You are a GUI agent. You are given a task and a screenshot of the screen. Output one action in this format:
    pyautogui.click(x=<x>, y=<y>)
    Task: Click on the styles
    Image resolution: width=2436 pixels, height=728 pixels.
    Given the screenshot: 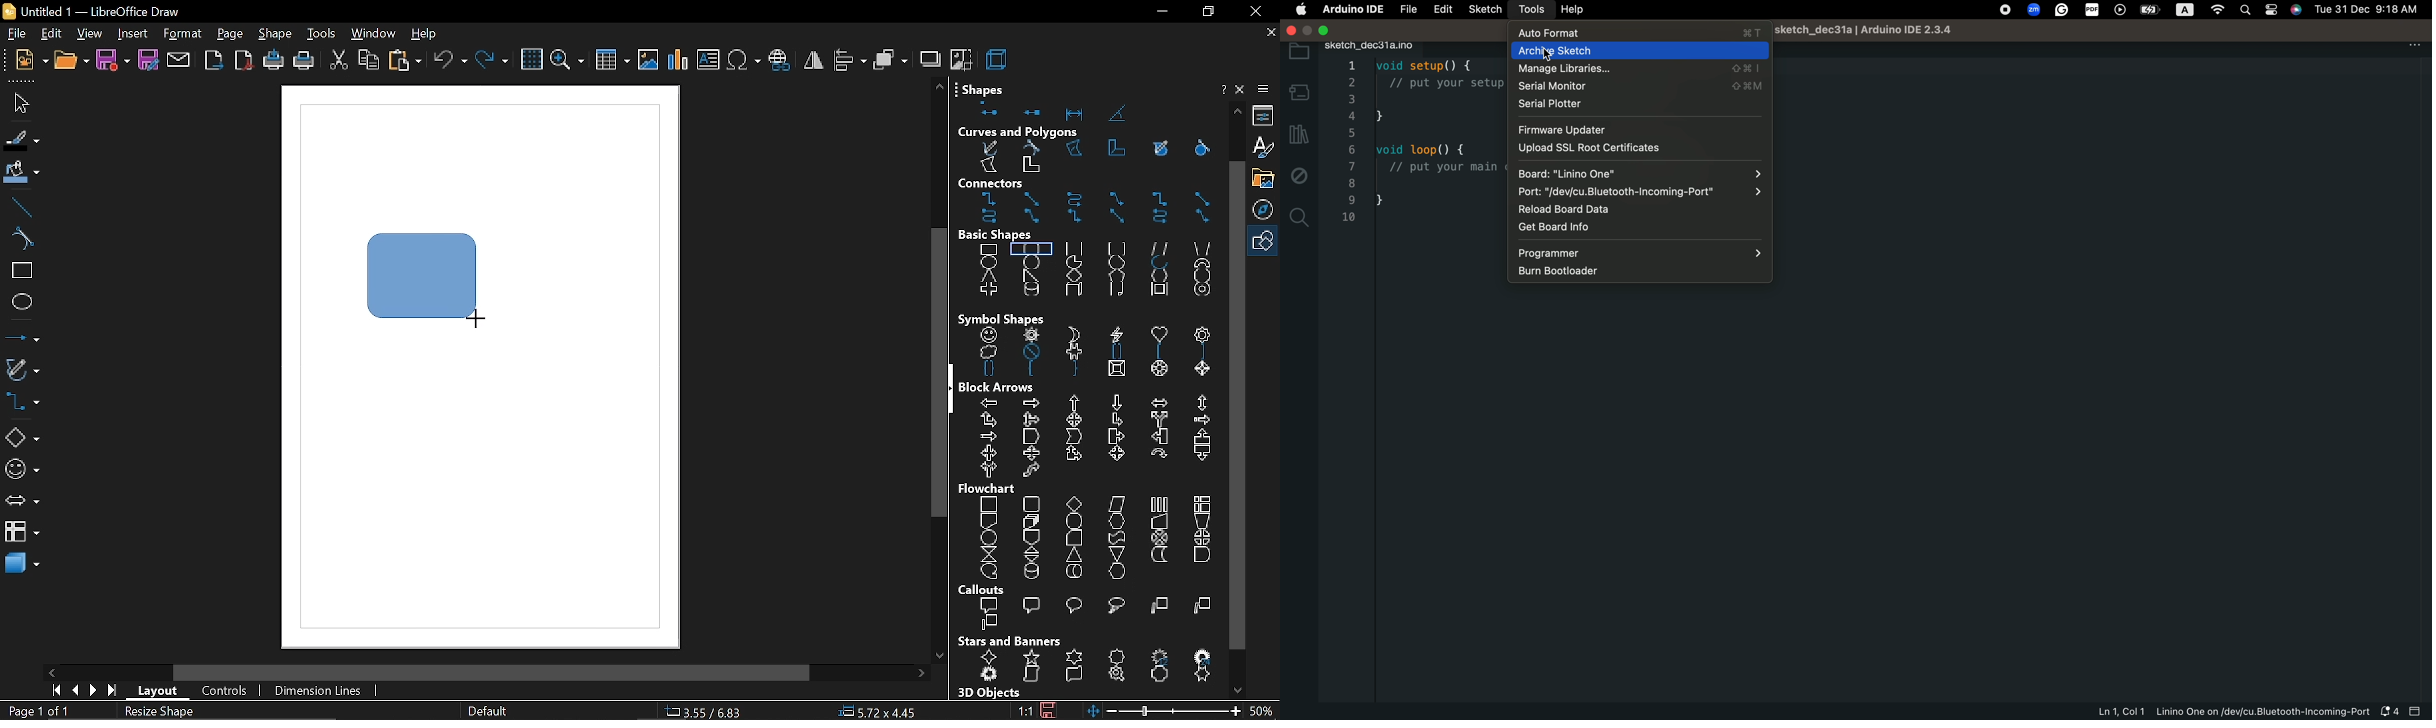 What is the action you would take?
    pyautogui.click(x=1265, y=148)
    